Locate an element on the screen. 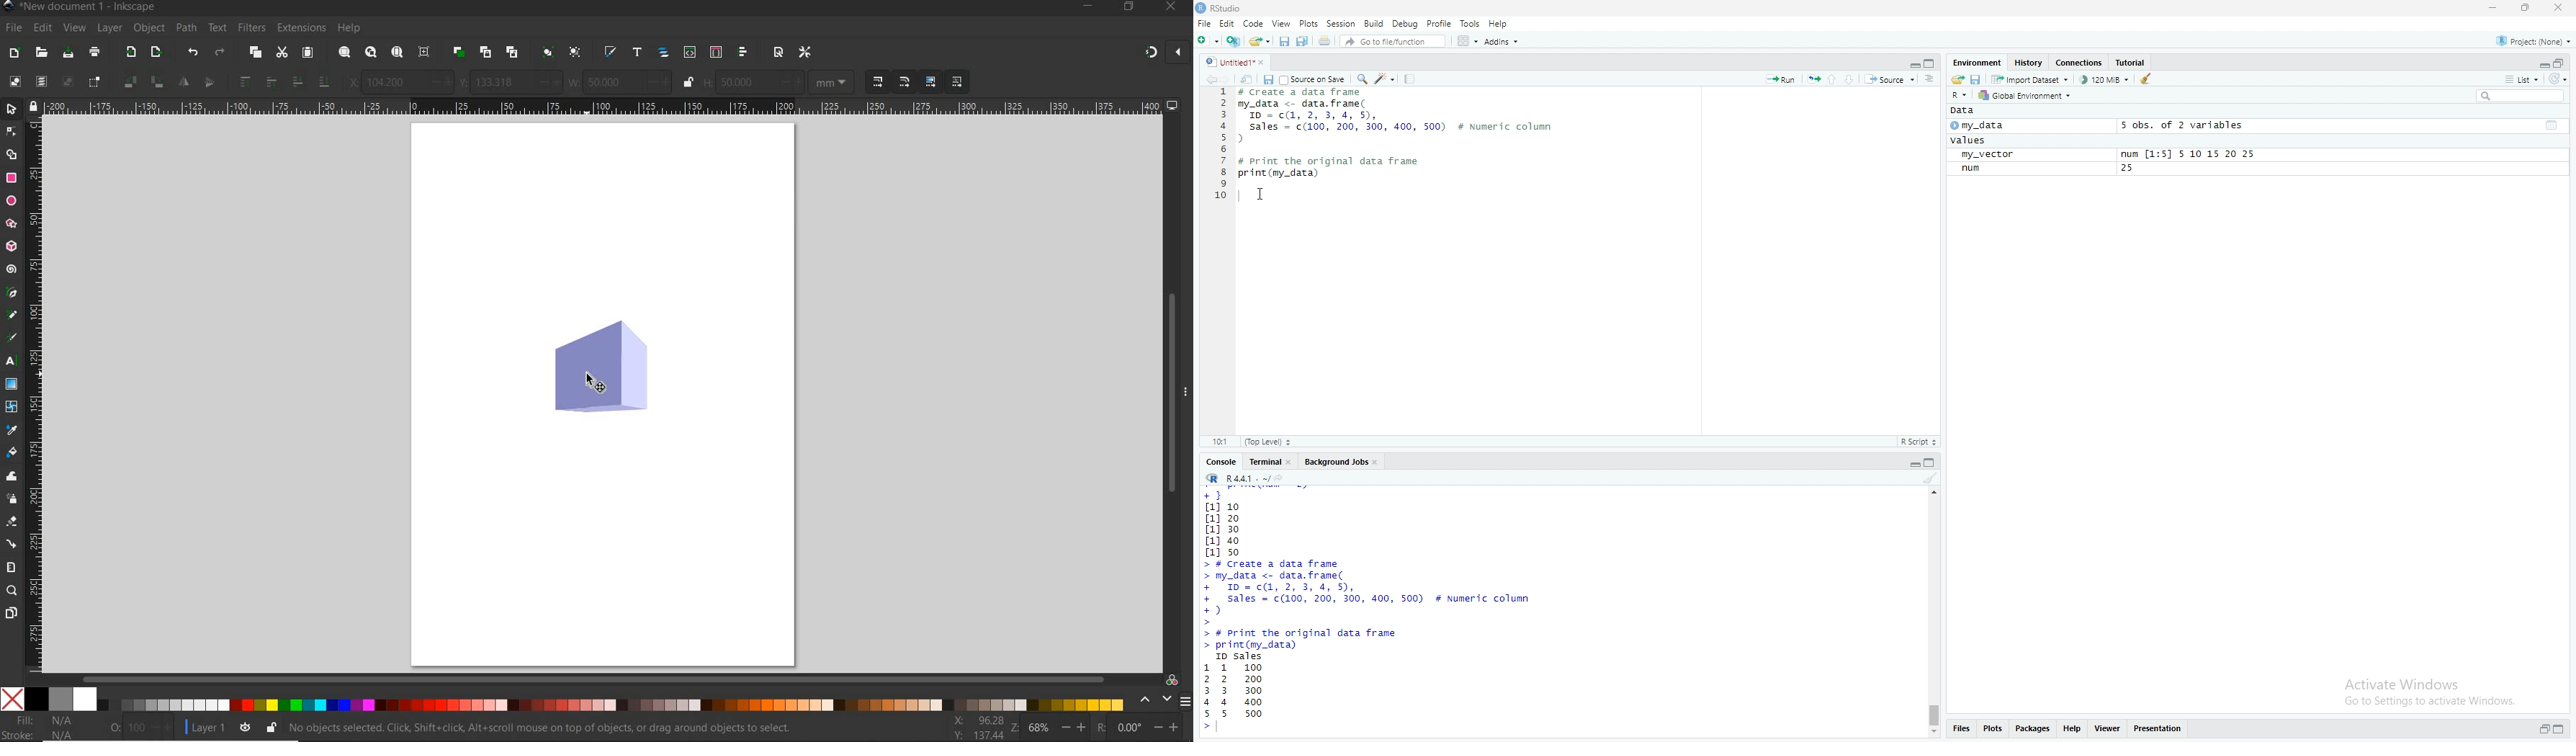 The width and height of the screenshot is (2576, 756). save current document is located at coordinates (1269, 80).